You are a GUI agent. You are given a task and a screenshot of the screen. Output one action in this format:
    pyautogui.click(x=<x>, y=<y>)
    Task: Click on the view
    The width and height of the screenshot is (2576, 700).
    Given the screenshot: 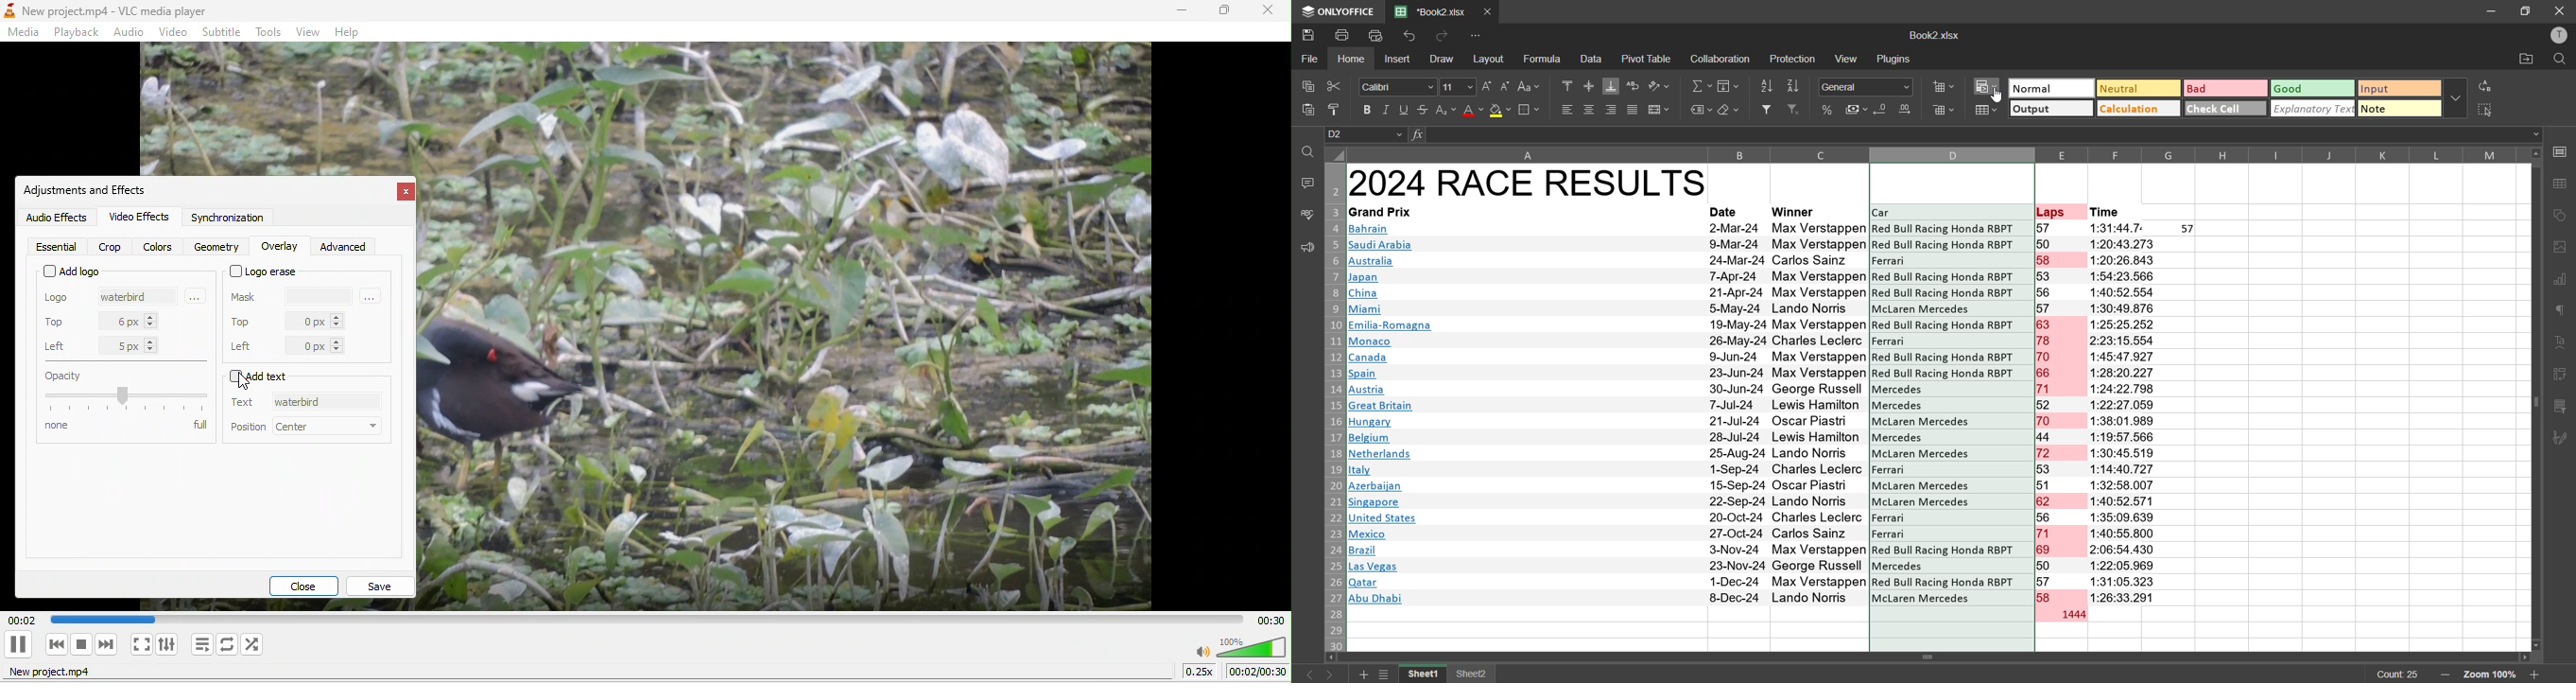 What is the action you would take?
    pyautogui.click(x=1849, y=58)
    